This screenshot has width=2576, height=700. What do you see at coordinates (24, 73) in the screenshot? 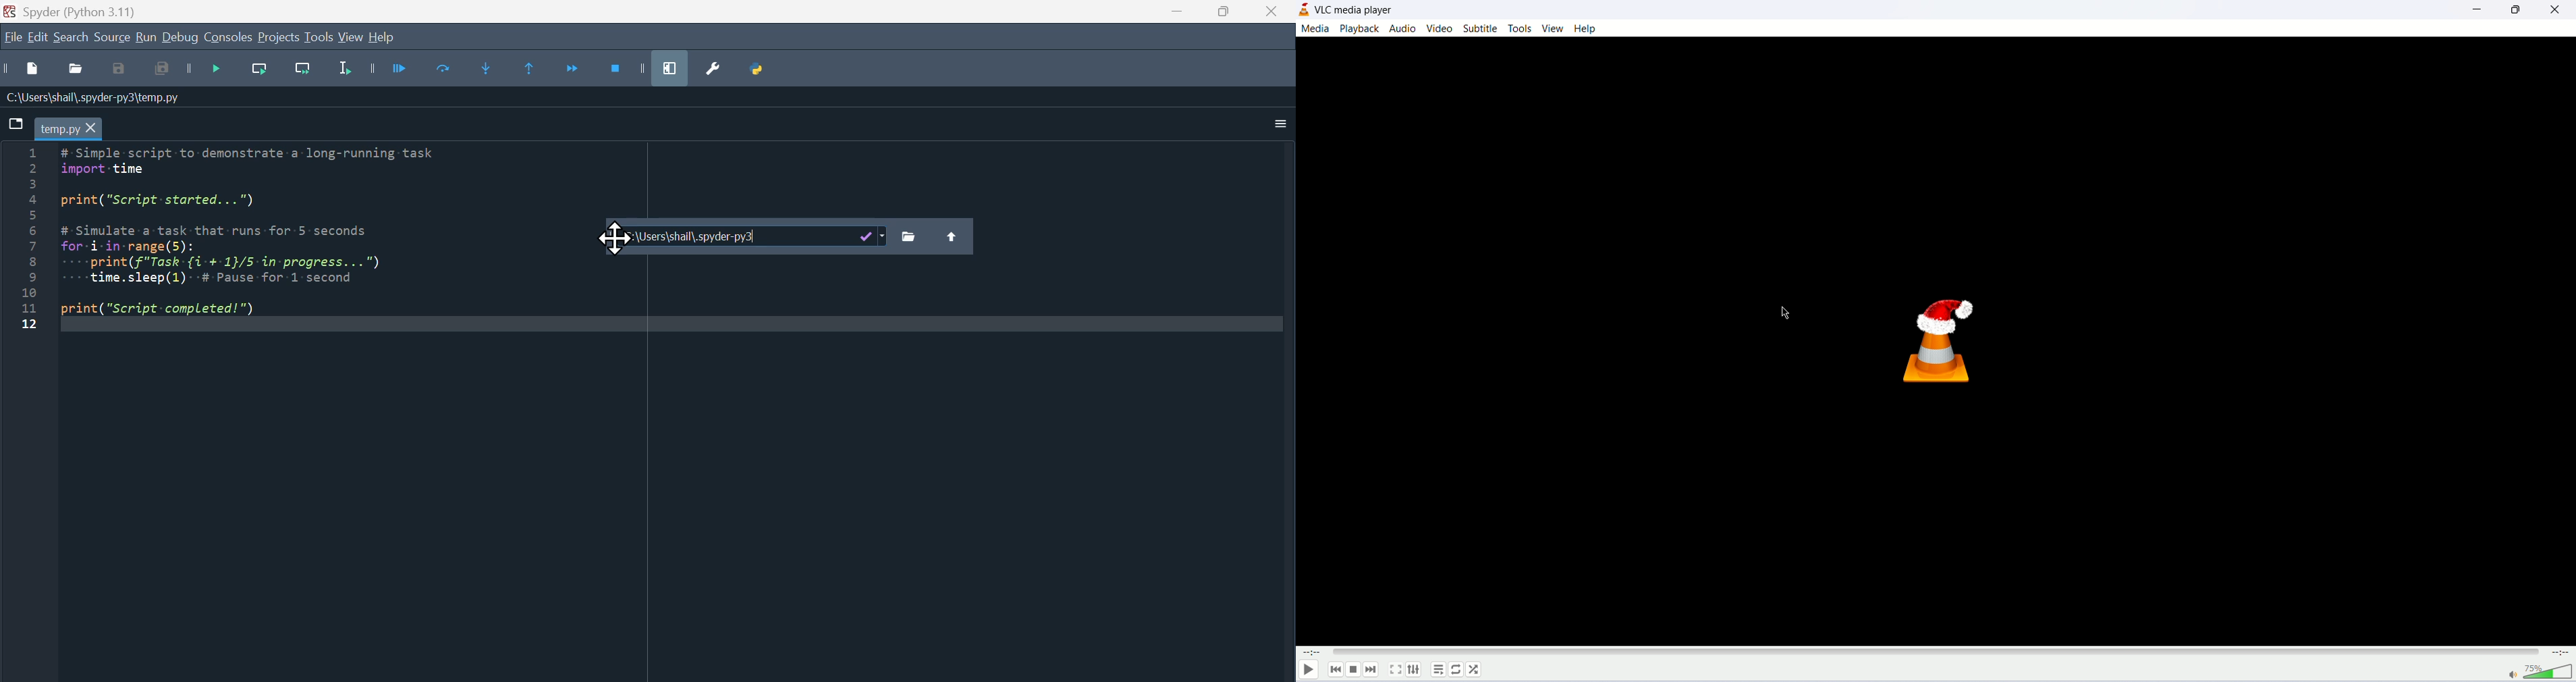
I see `New file` at bounding box center [24, 73].